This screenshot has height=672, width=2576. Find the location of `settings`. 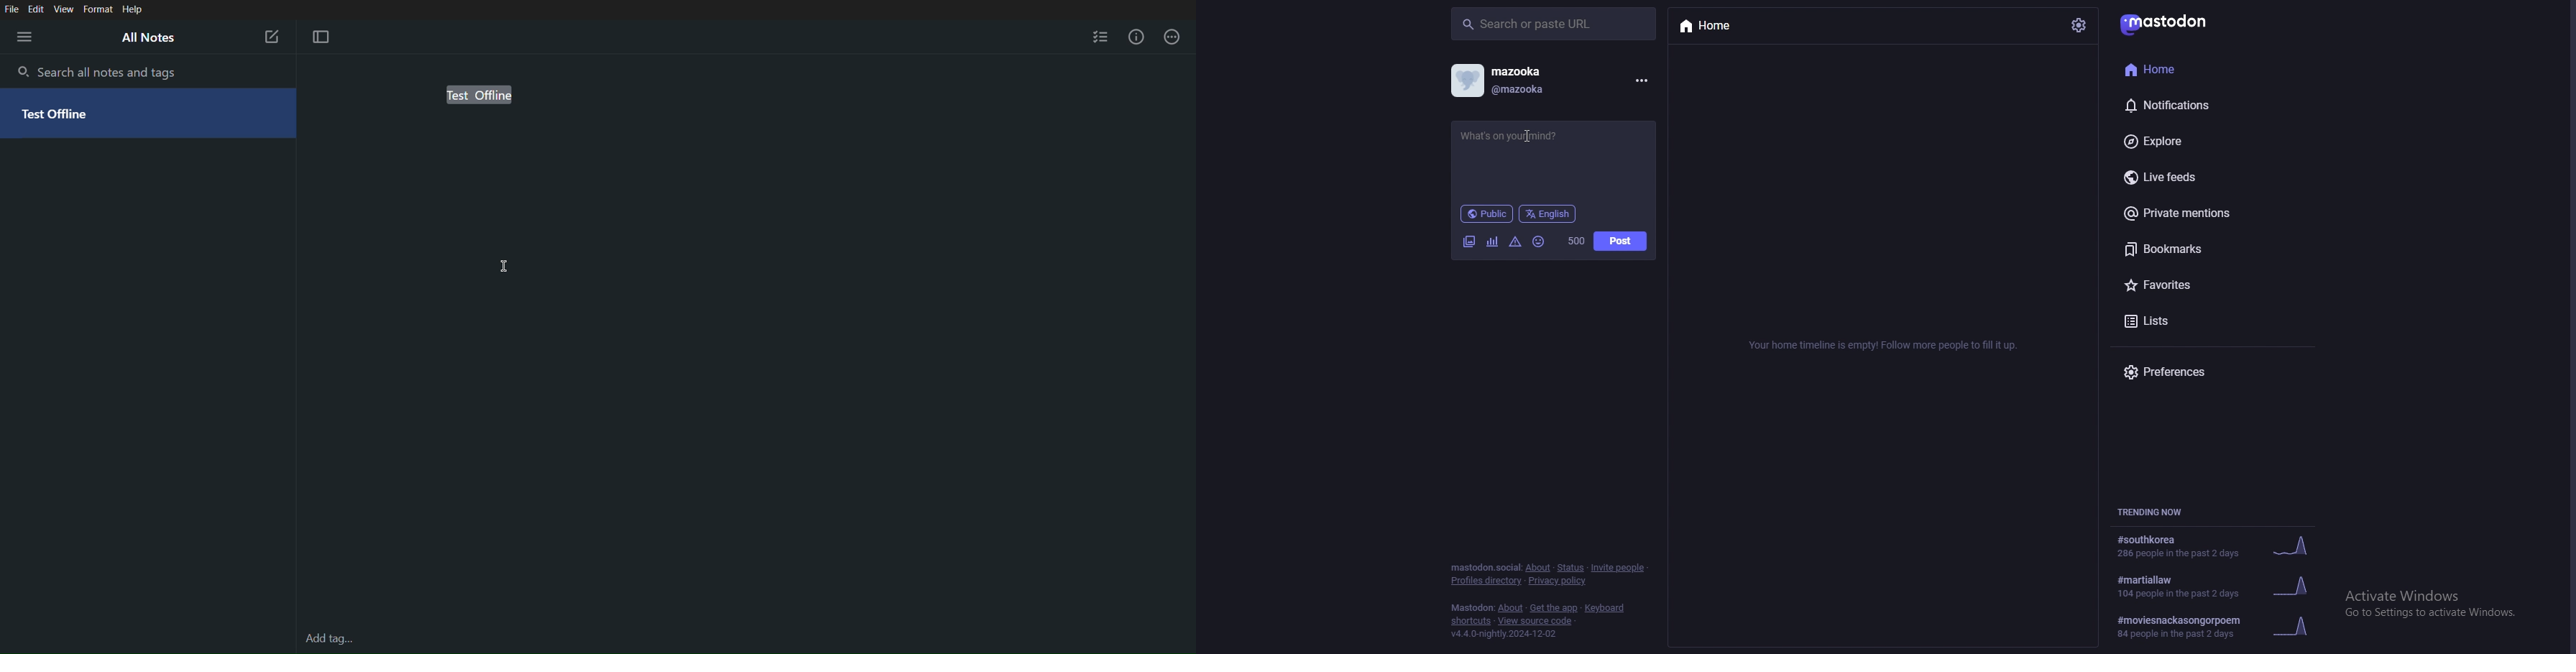

settings is located at coordinates (2079, 25).